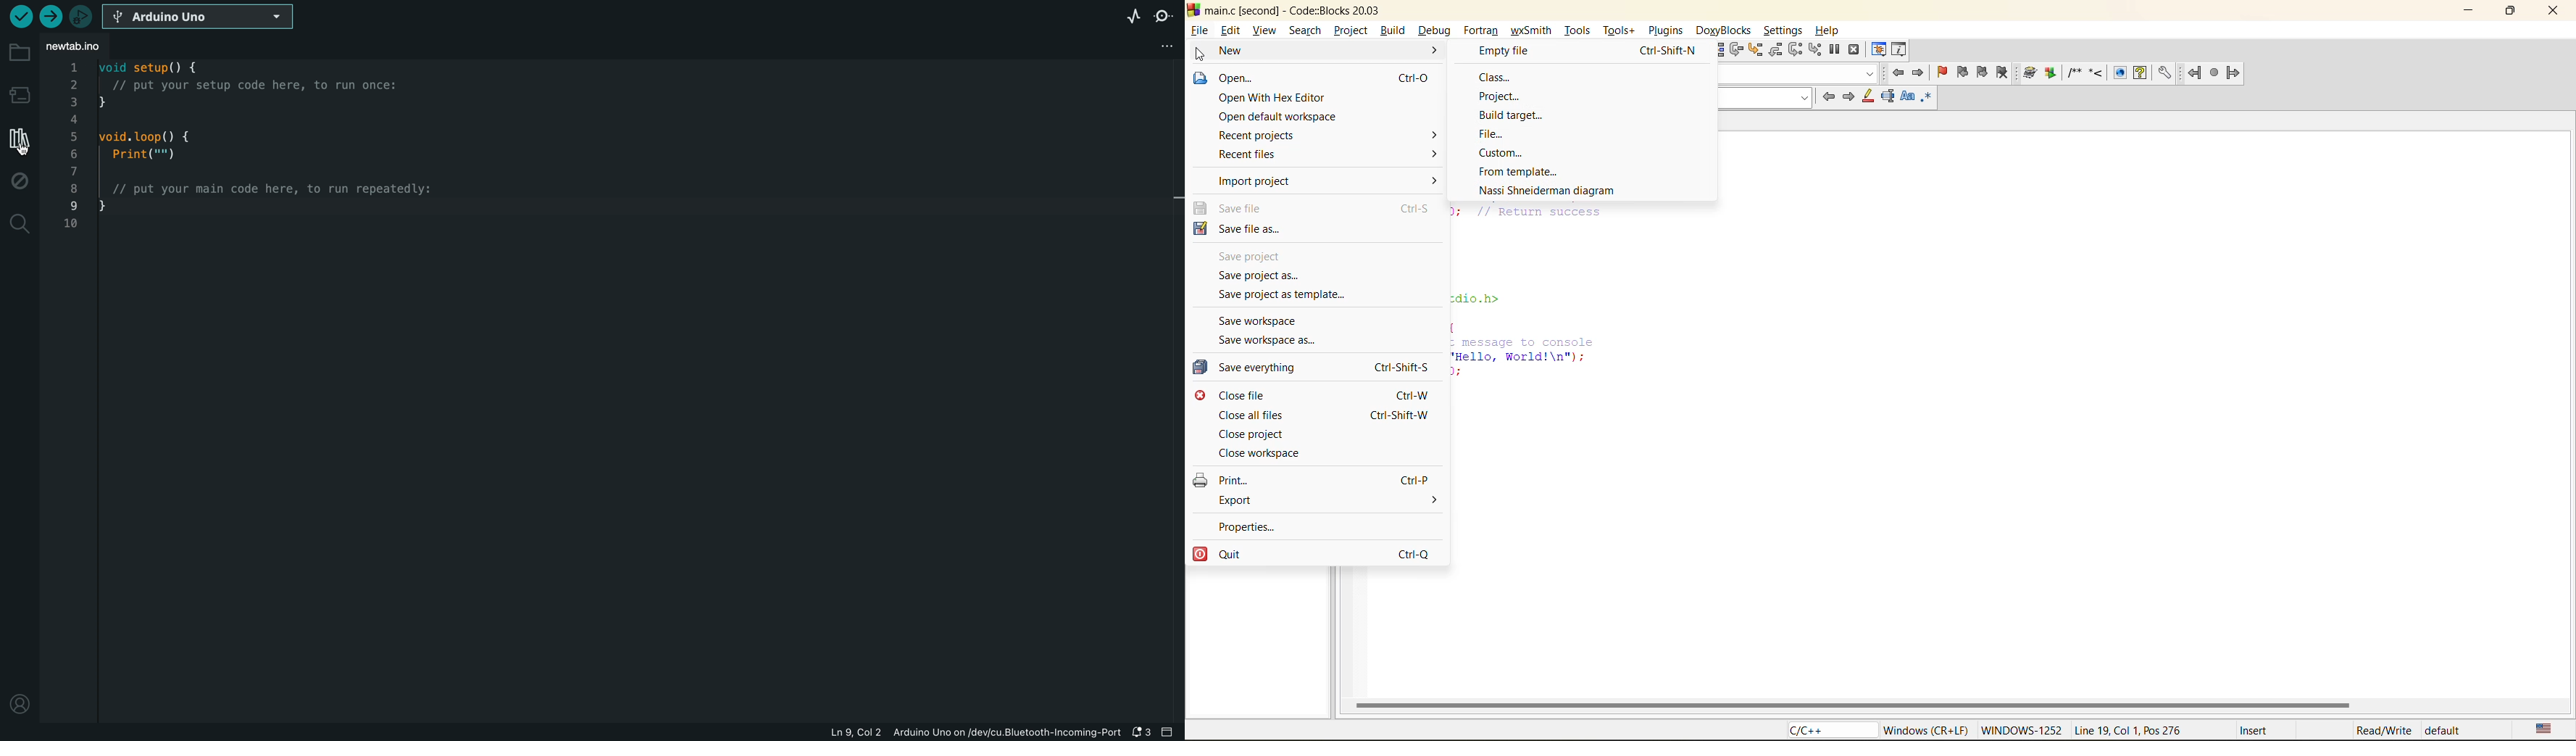  I want to click on fortran, so click(1481, 30).